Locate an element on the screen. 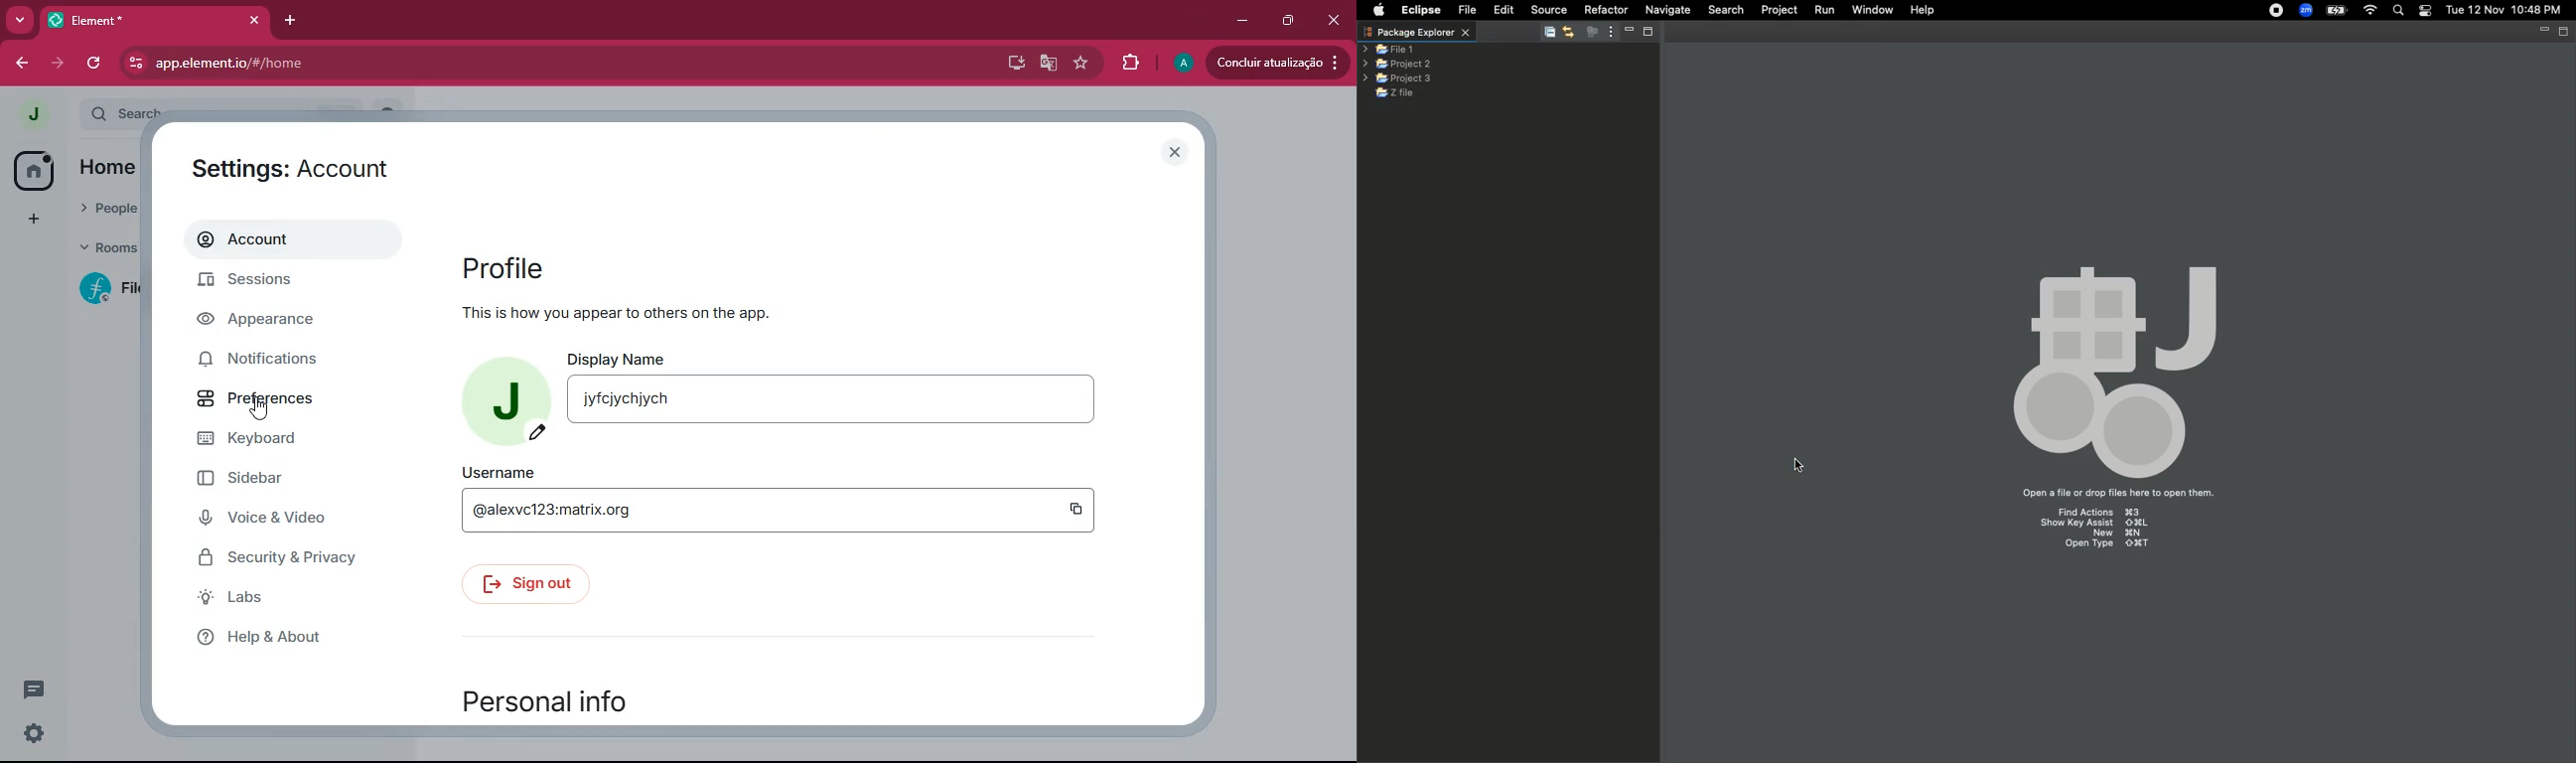 This screenshot has width=2576, height=784. app.element.io/#/home is located at coordinates (287, 63).